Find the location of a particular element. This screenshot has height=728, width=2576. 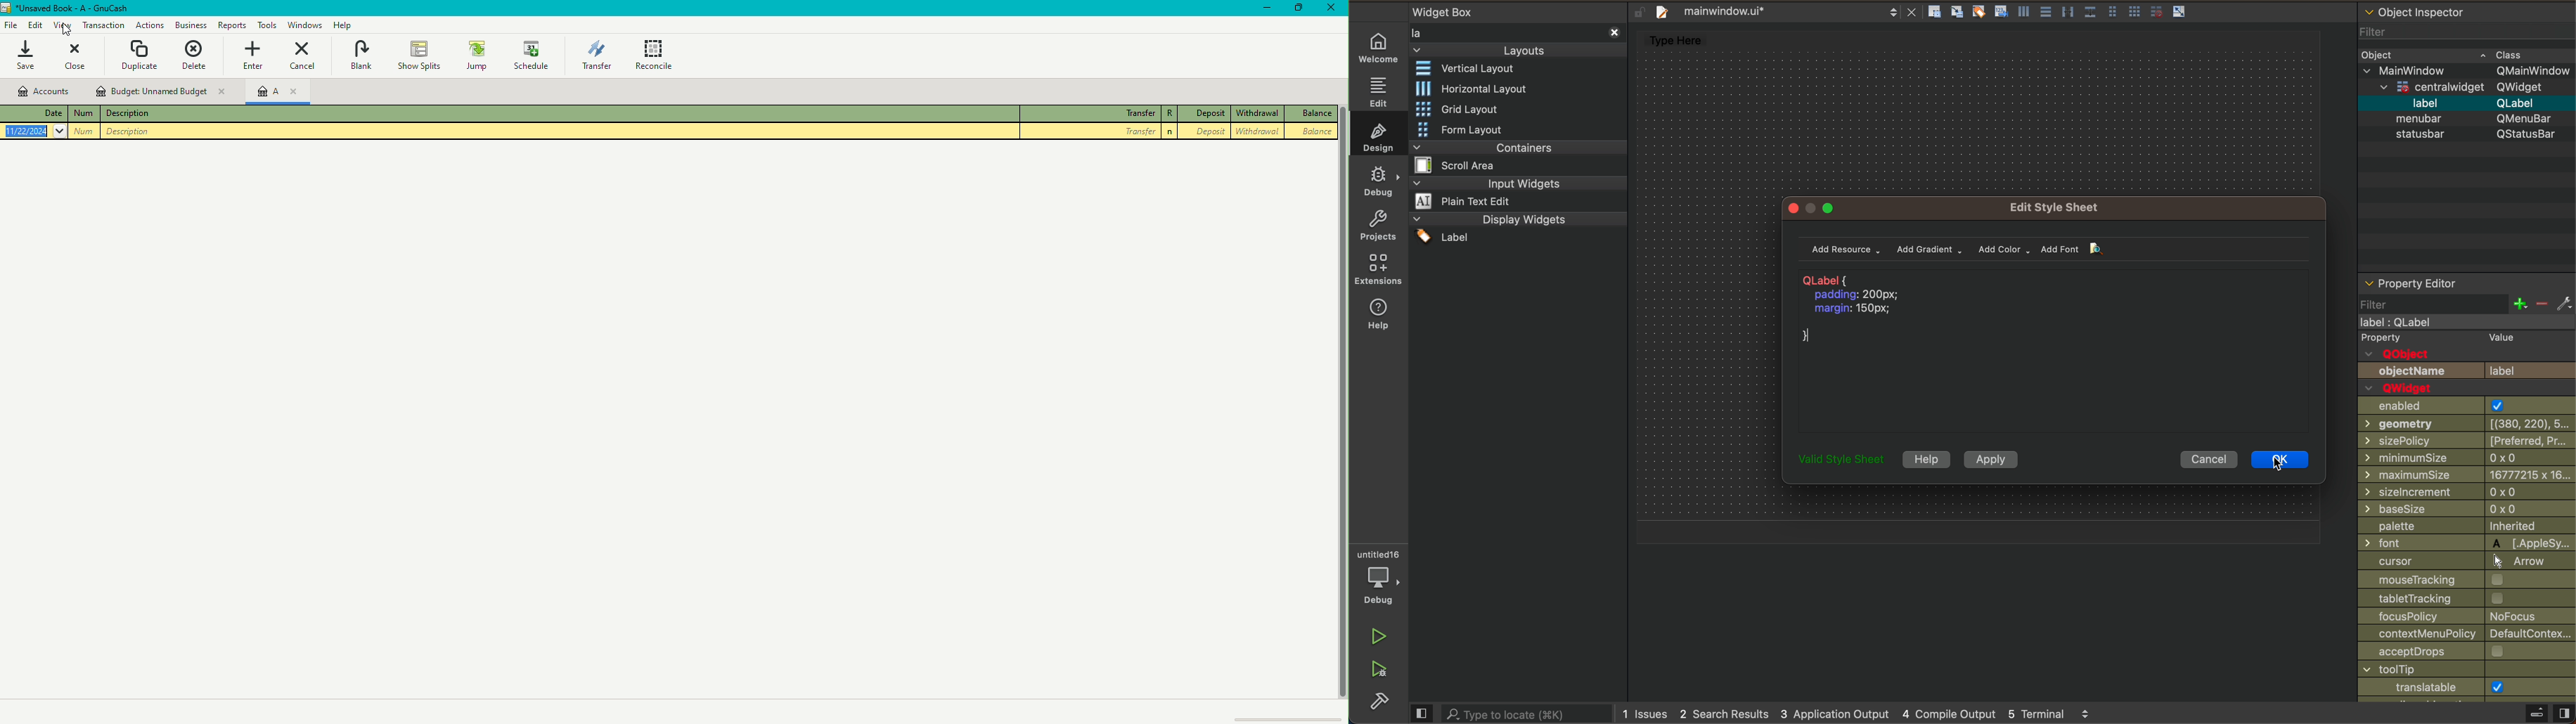

grid layout is located at coordinates (1464, 107).